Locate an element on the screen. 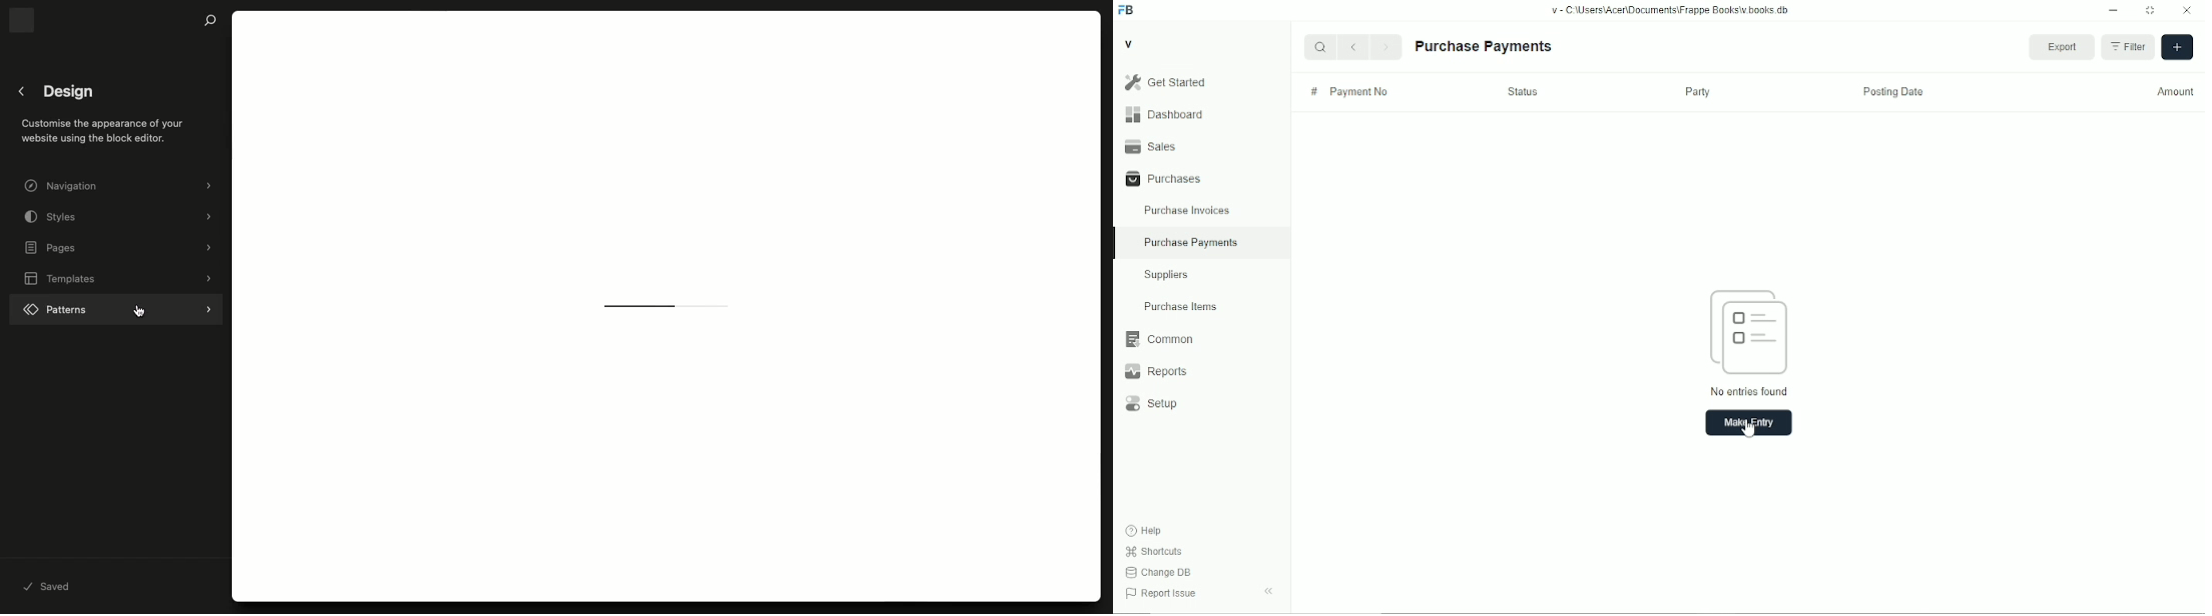  Back is located at coordinates (22, 91).